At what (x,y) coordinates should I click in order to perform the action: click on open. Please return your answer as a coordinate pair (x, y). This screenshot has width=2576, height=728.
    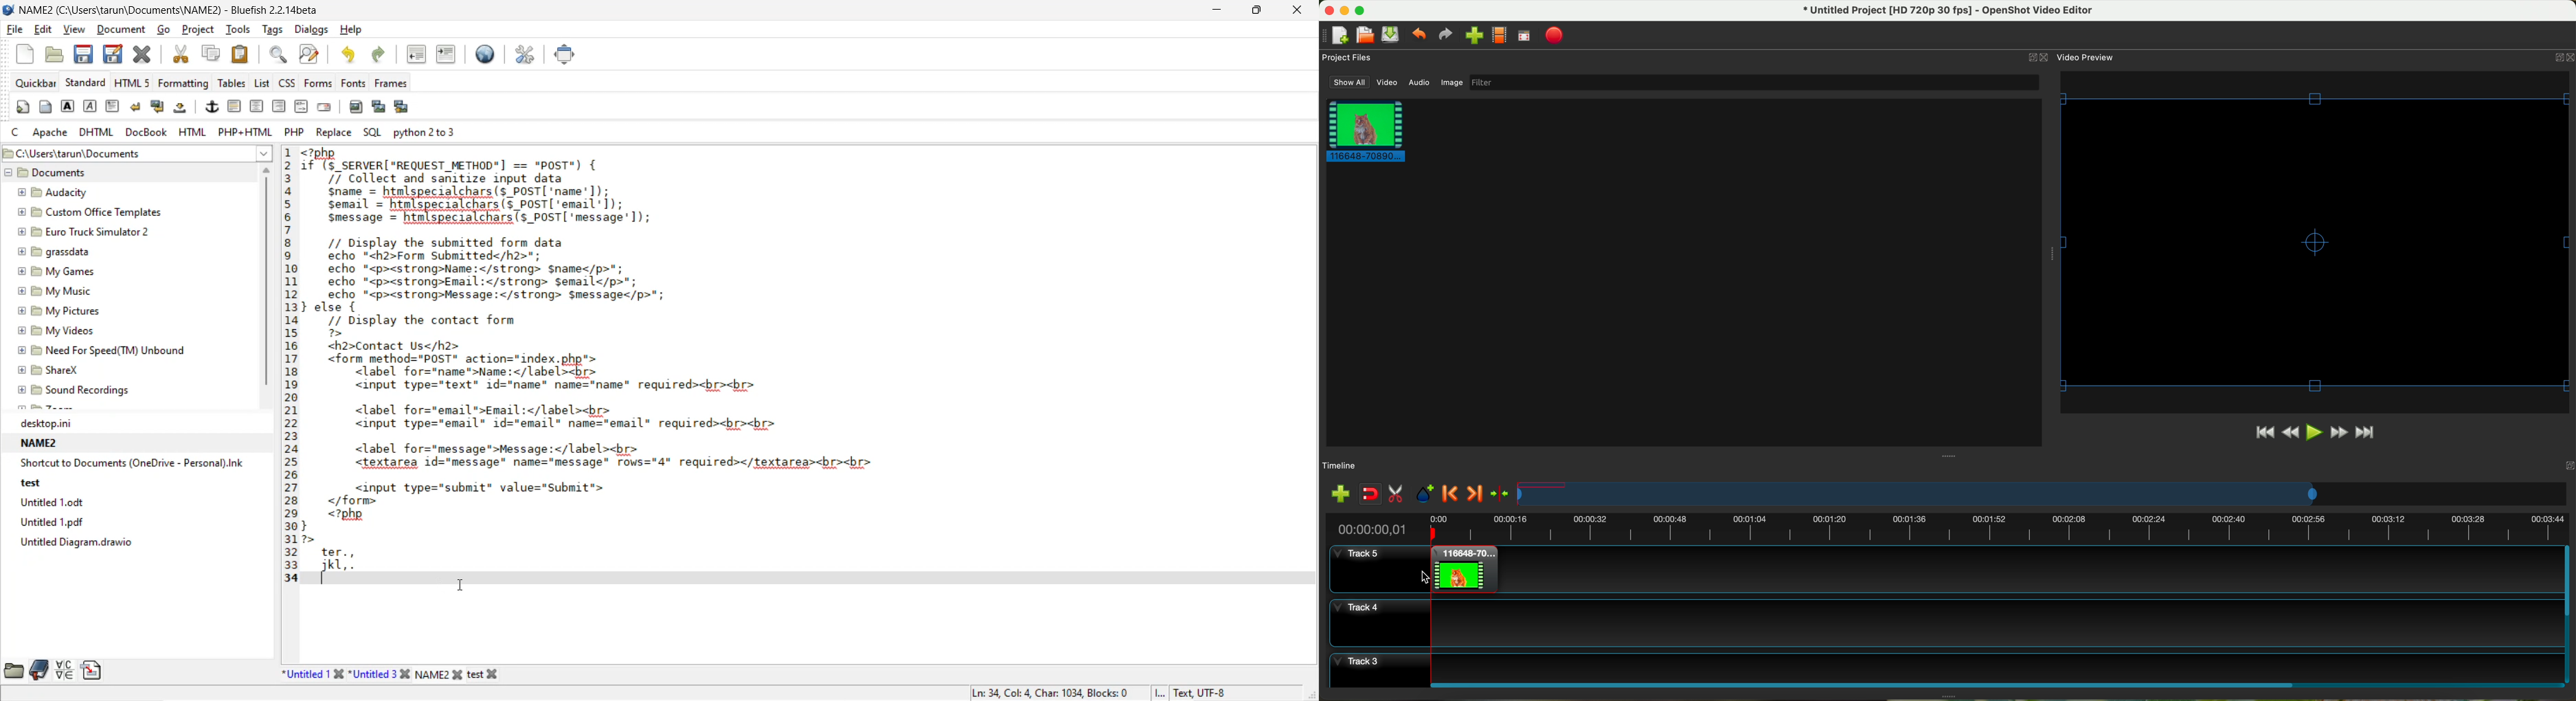
    Looking at the image, I should click on (56, 56).